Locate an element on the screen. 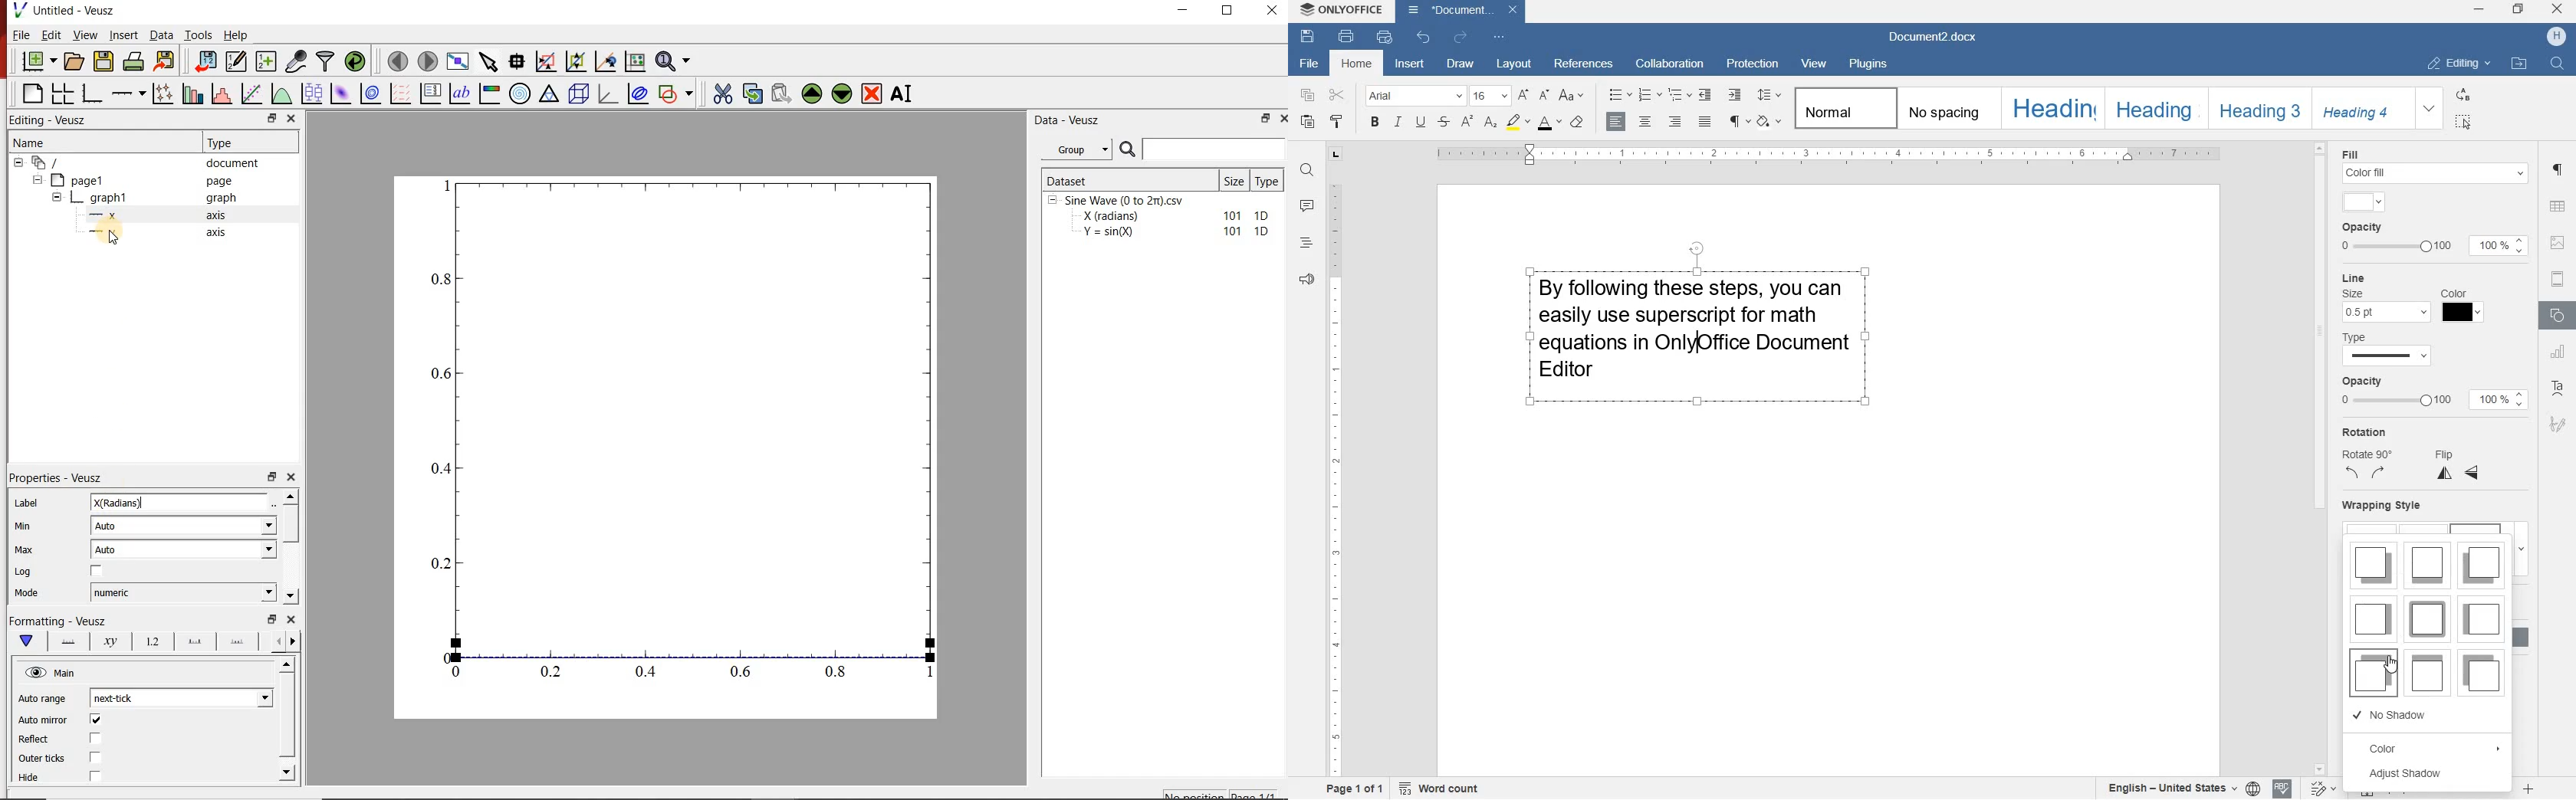 The height and width of the screenshot is (812, 2576). Textbox is located at coordinates (180, 503).